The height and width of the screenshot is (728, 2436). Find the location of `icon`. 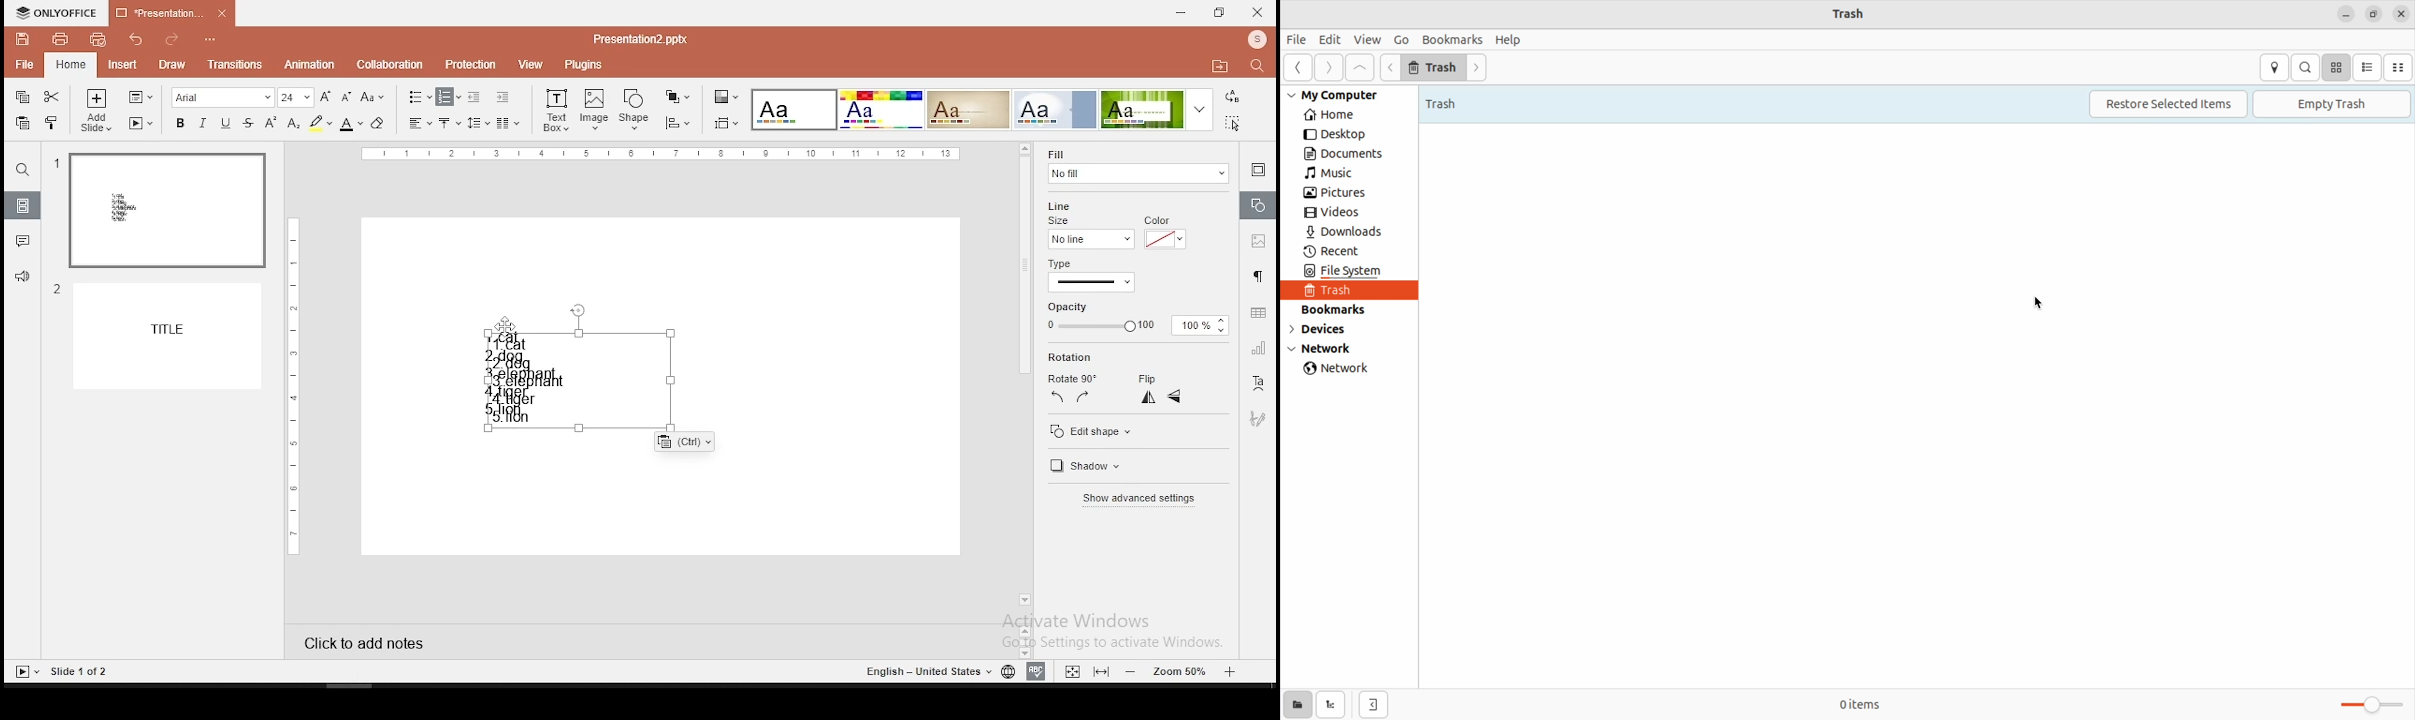

icon is located at coordinates (57, 14).